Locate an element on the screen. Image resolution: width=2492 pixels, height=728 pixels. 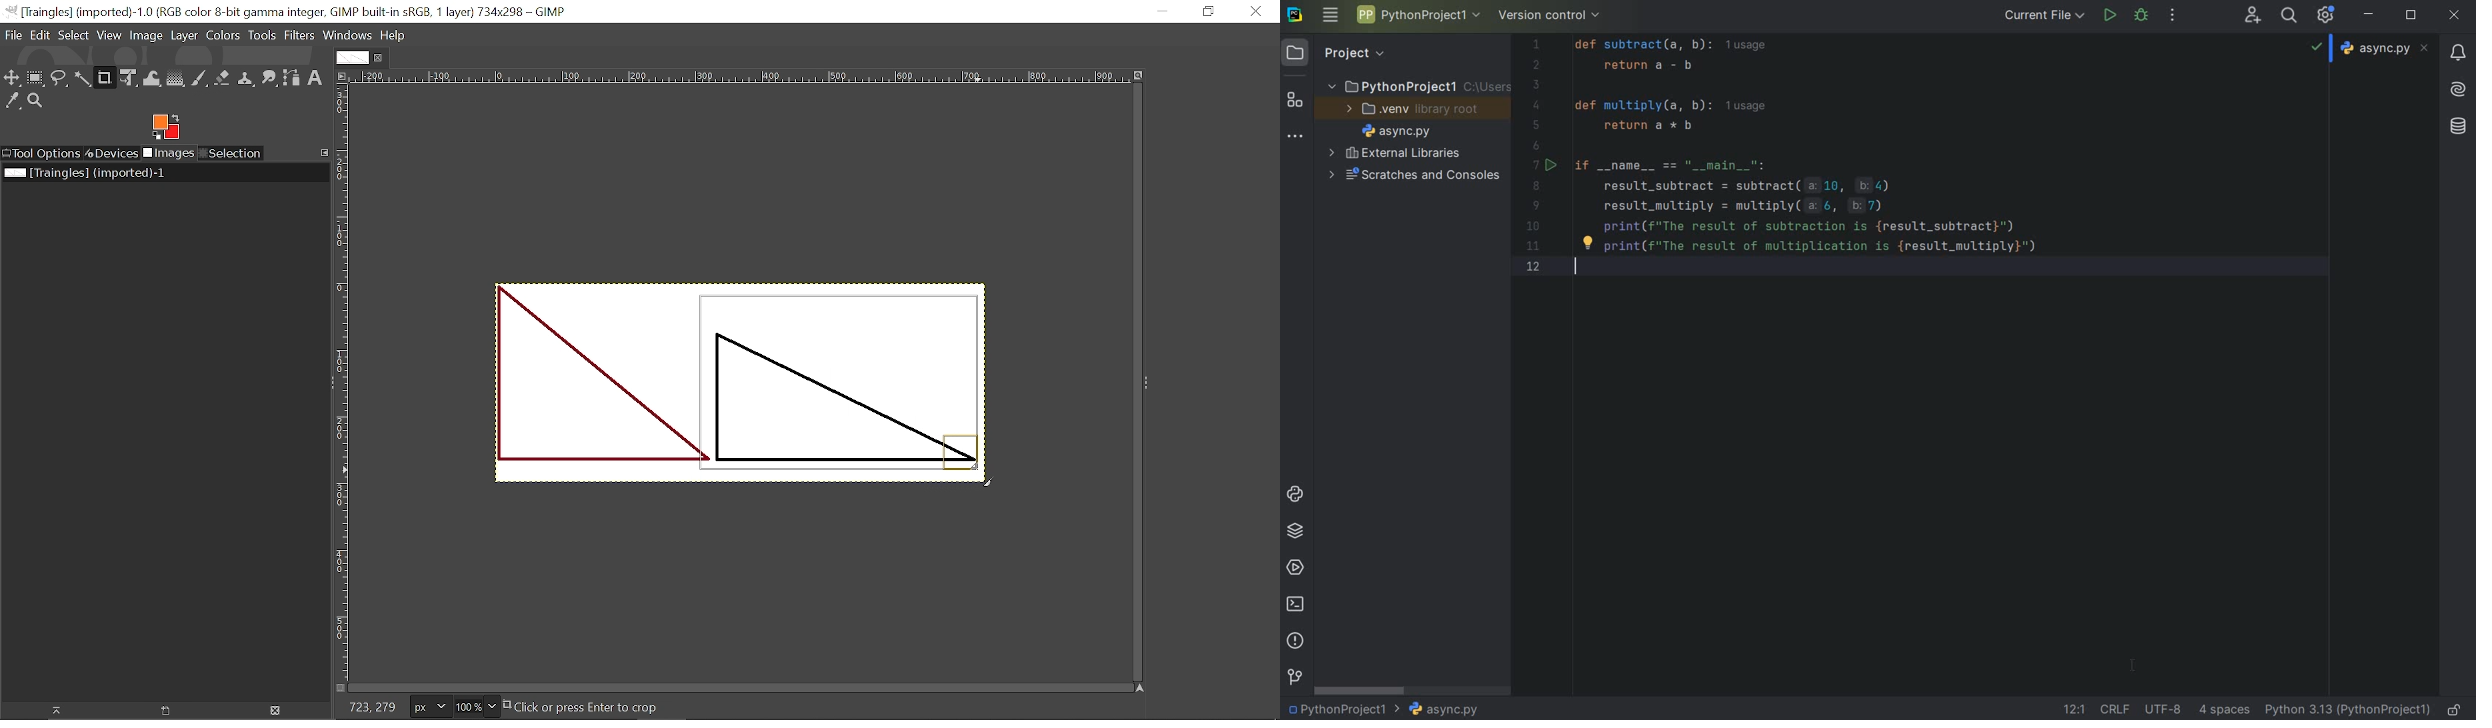
file name is located at coordinates (2387, 48).